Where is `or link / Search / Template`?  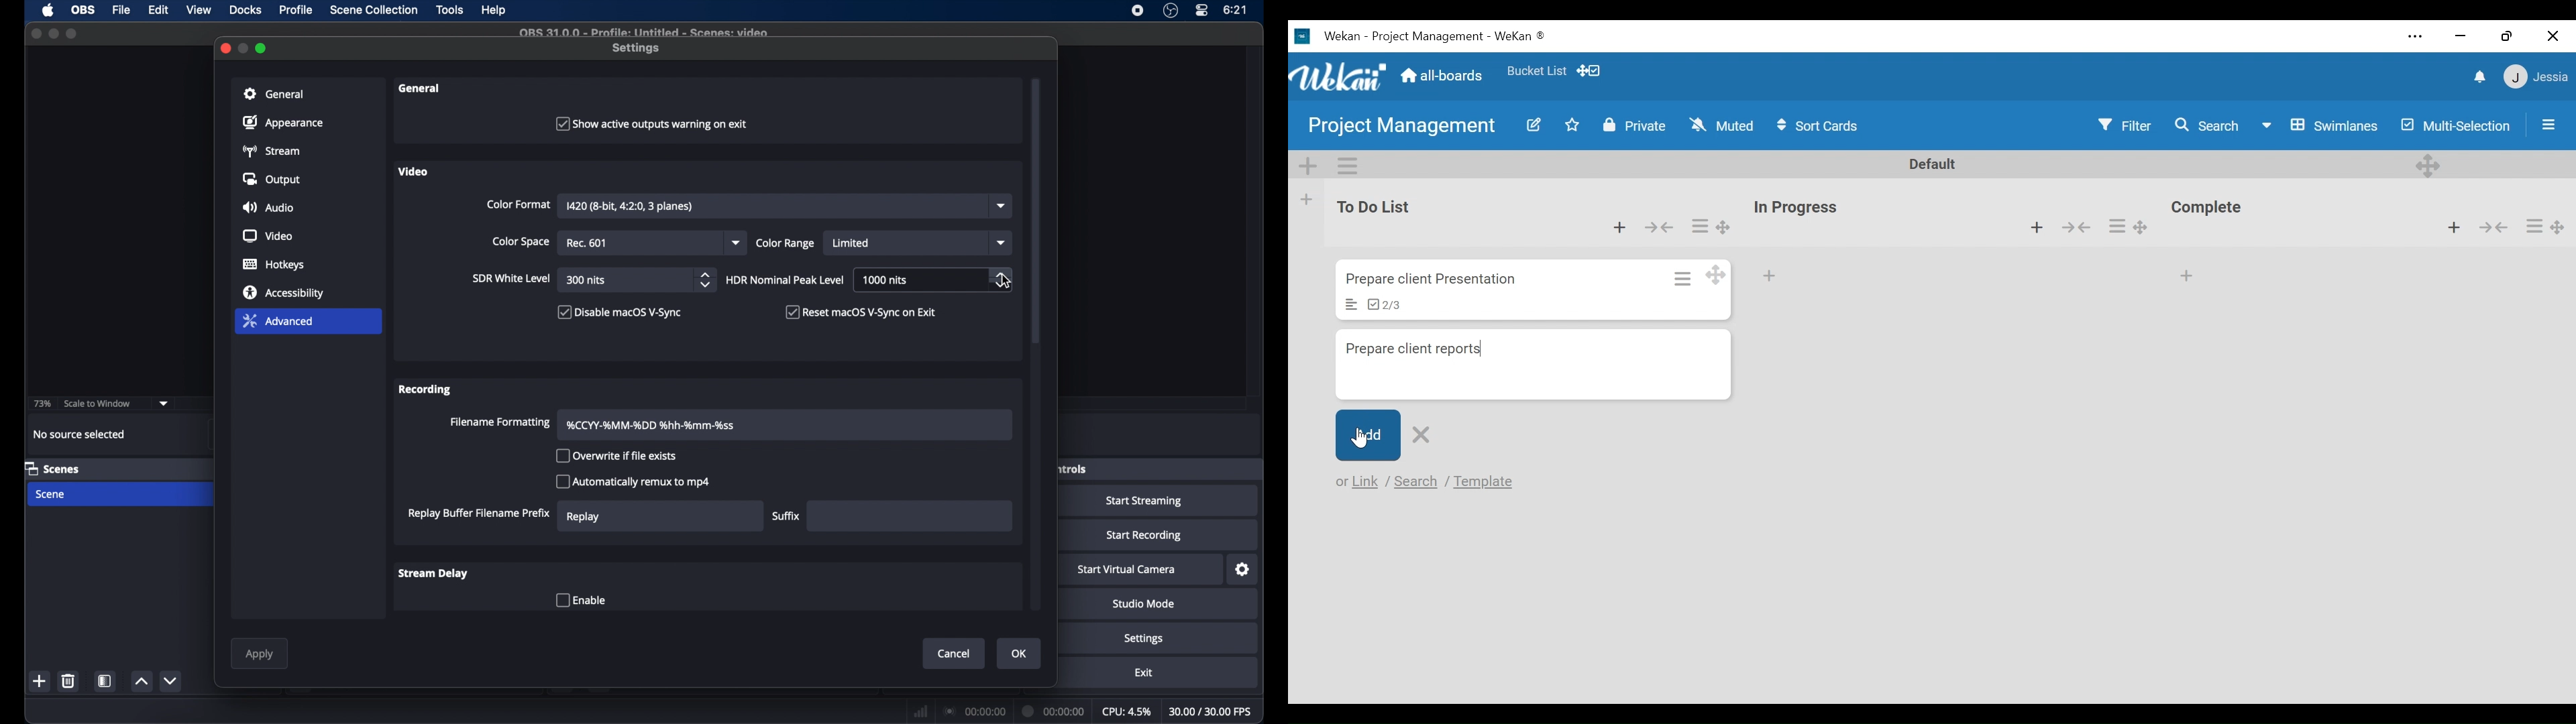 or link / Search / Template is located at coordinates (1432, 482).